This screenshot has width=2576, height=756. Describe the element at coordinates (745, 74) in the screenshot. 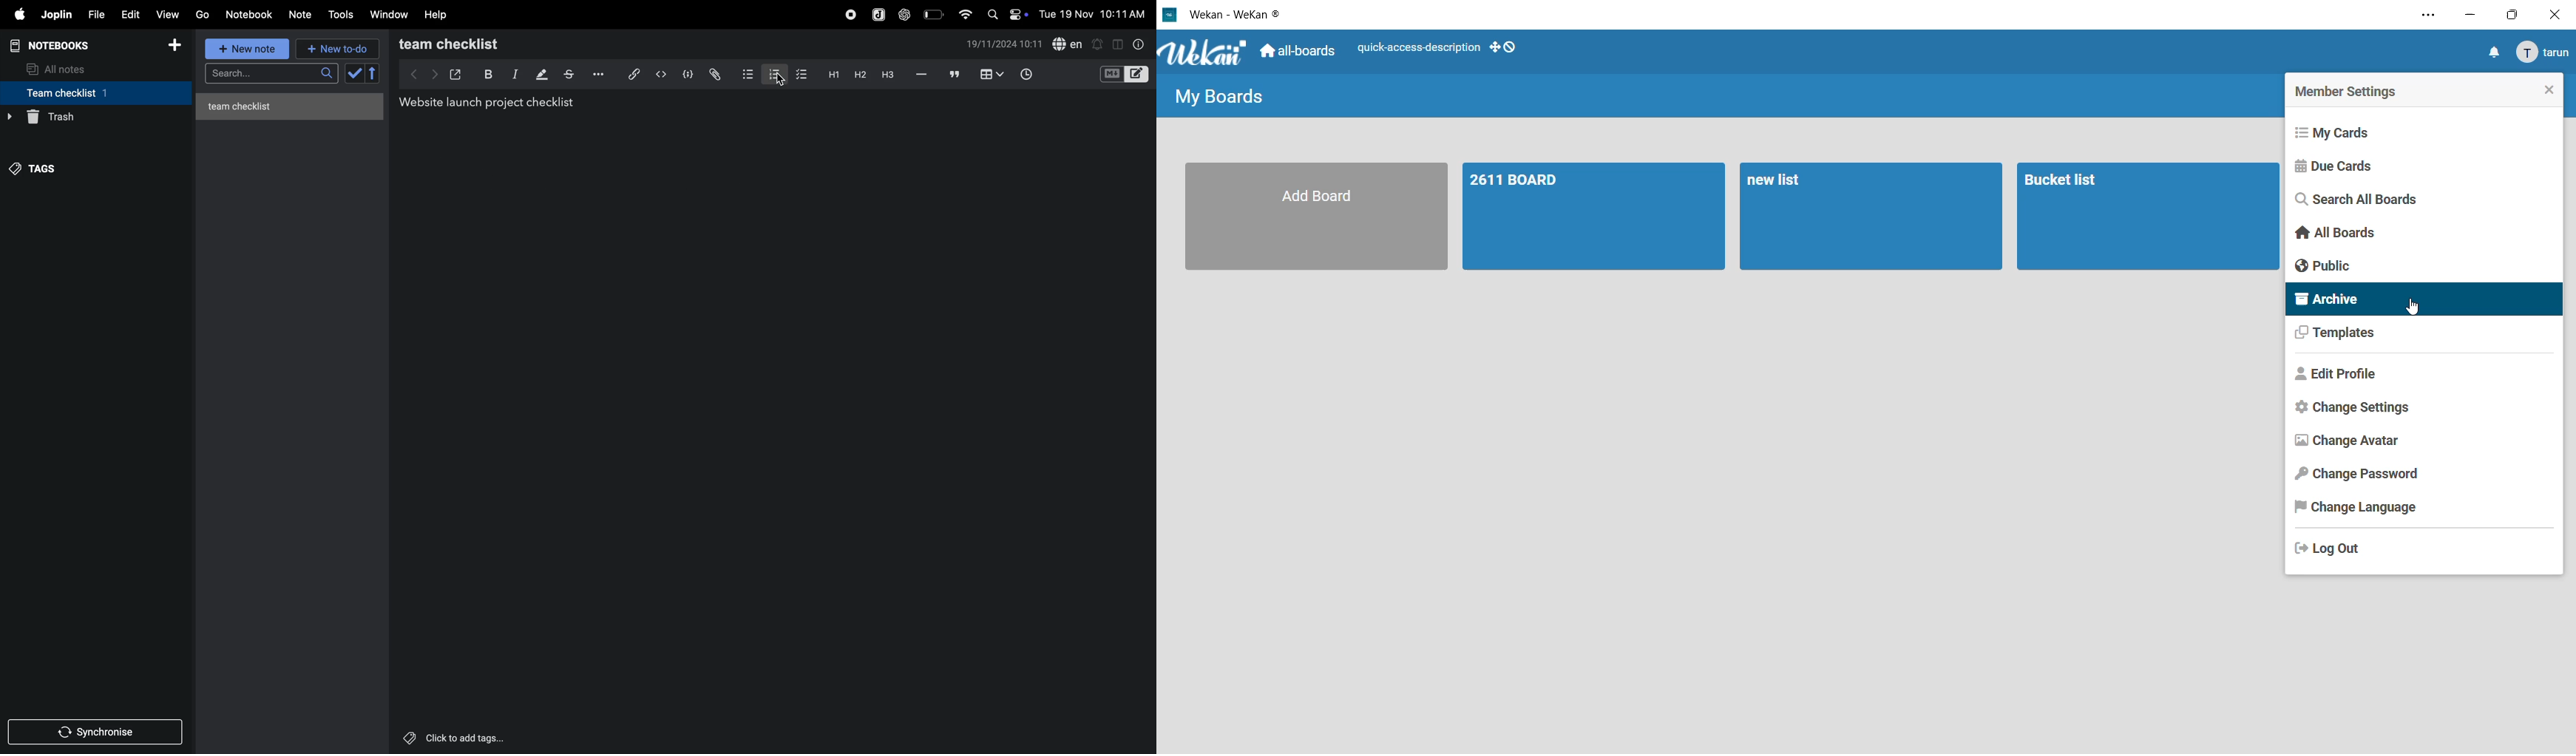

I see `bullet list` at that location.